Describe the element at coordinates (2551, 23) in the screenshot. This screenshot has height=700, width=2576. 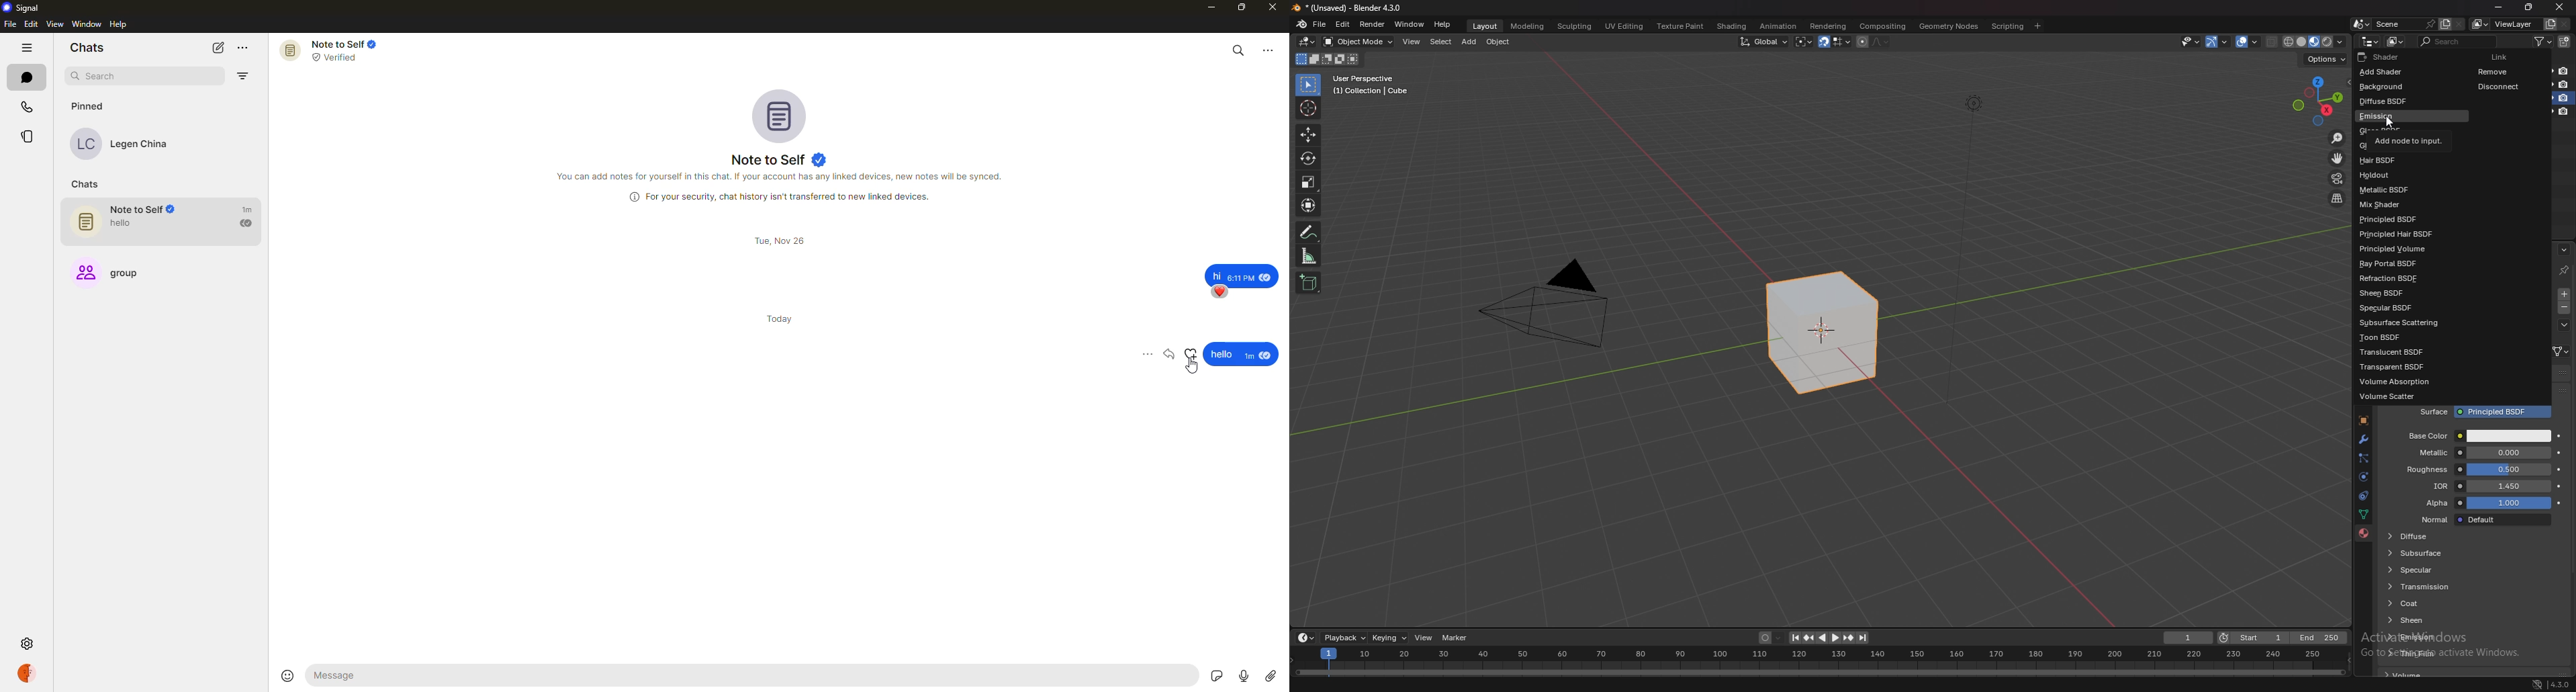
I see `add viewlayer` at that location.